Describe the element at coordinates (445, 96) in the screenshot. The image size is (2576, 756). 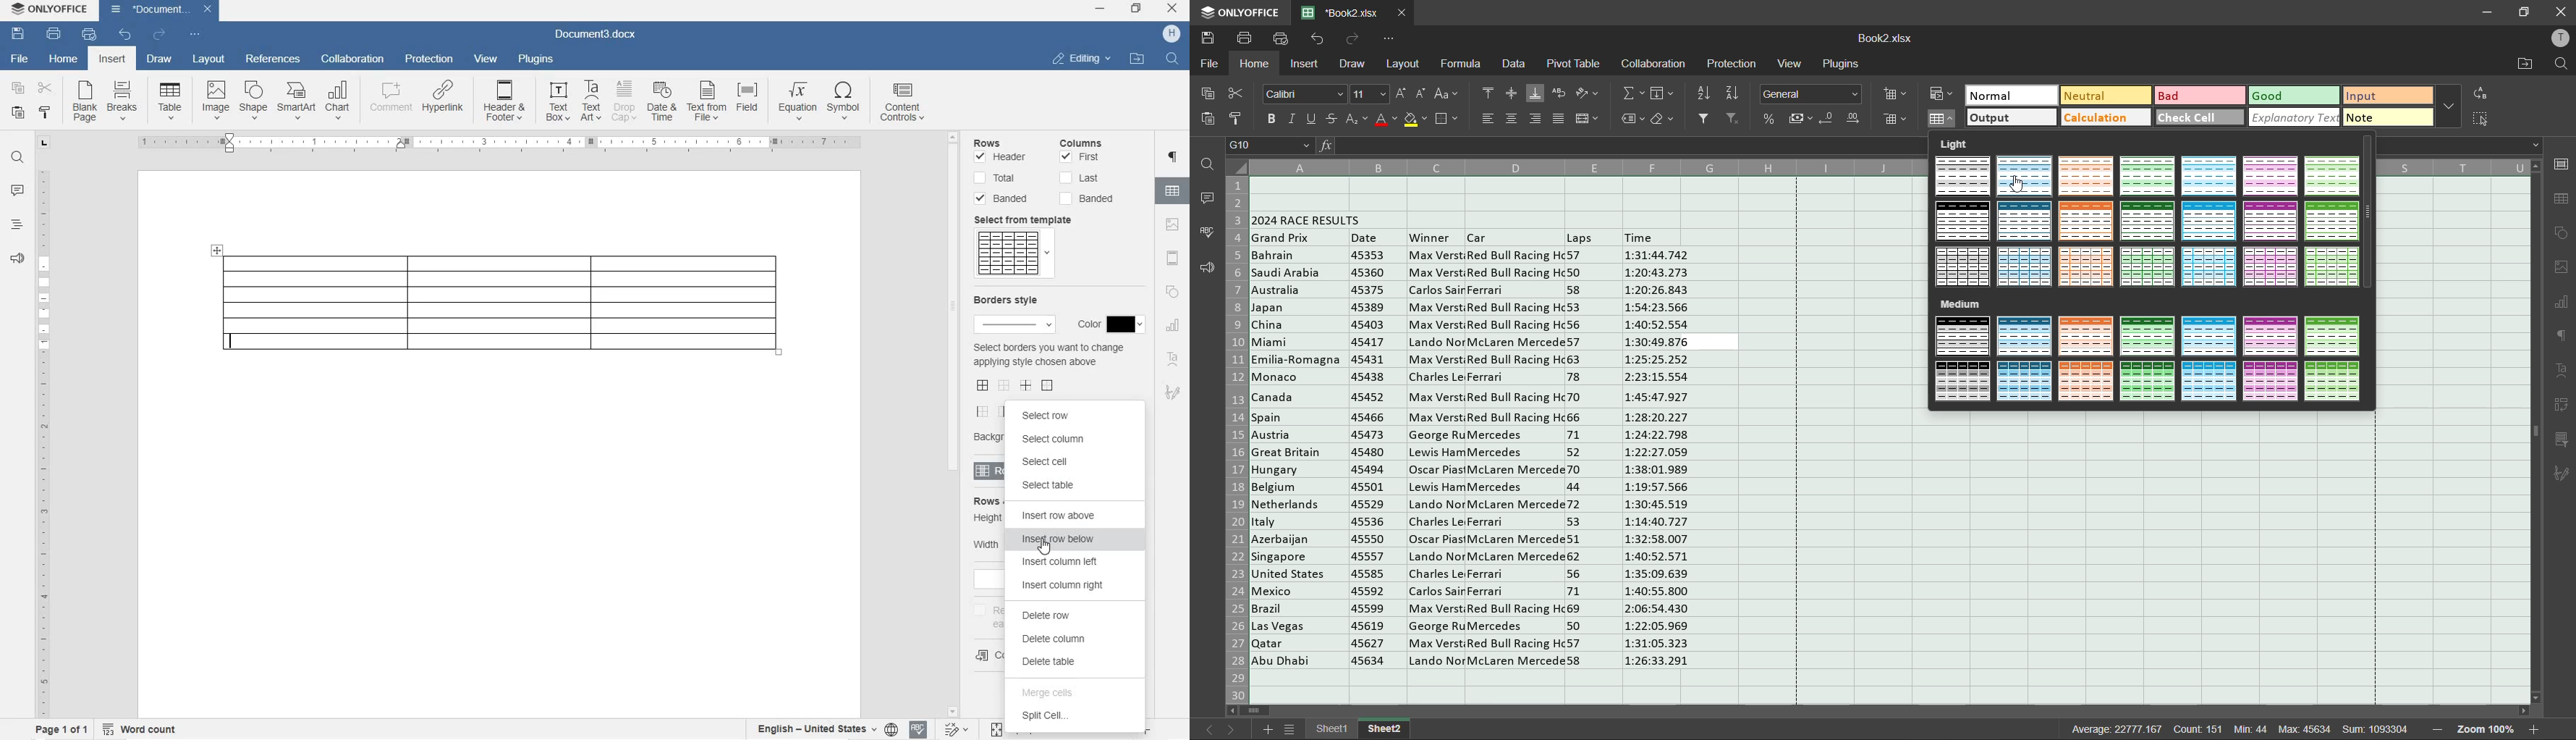
I see `HYPERLINK` at that location.